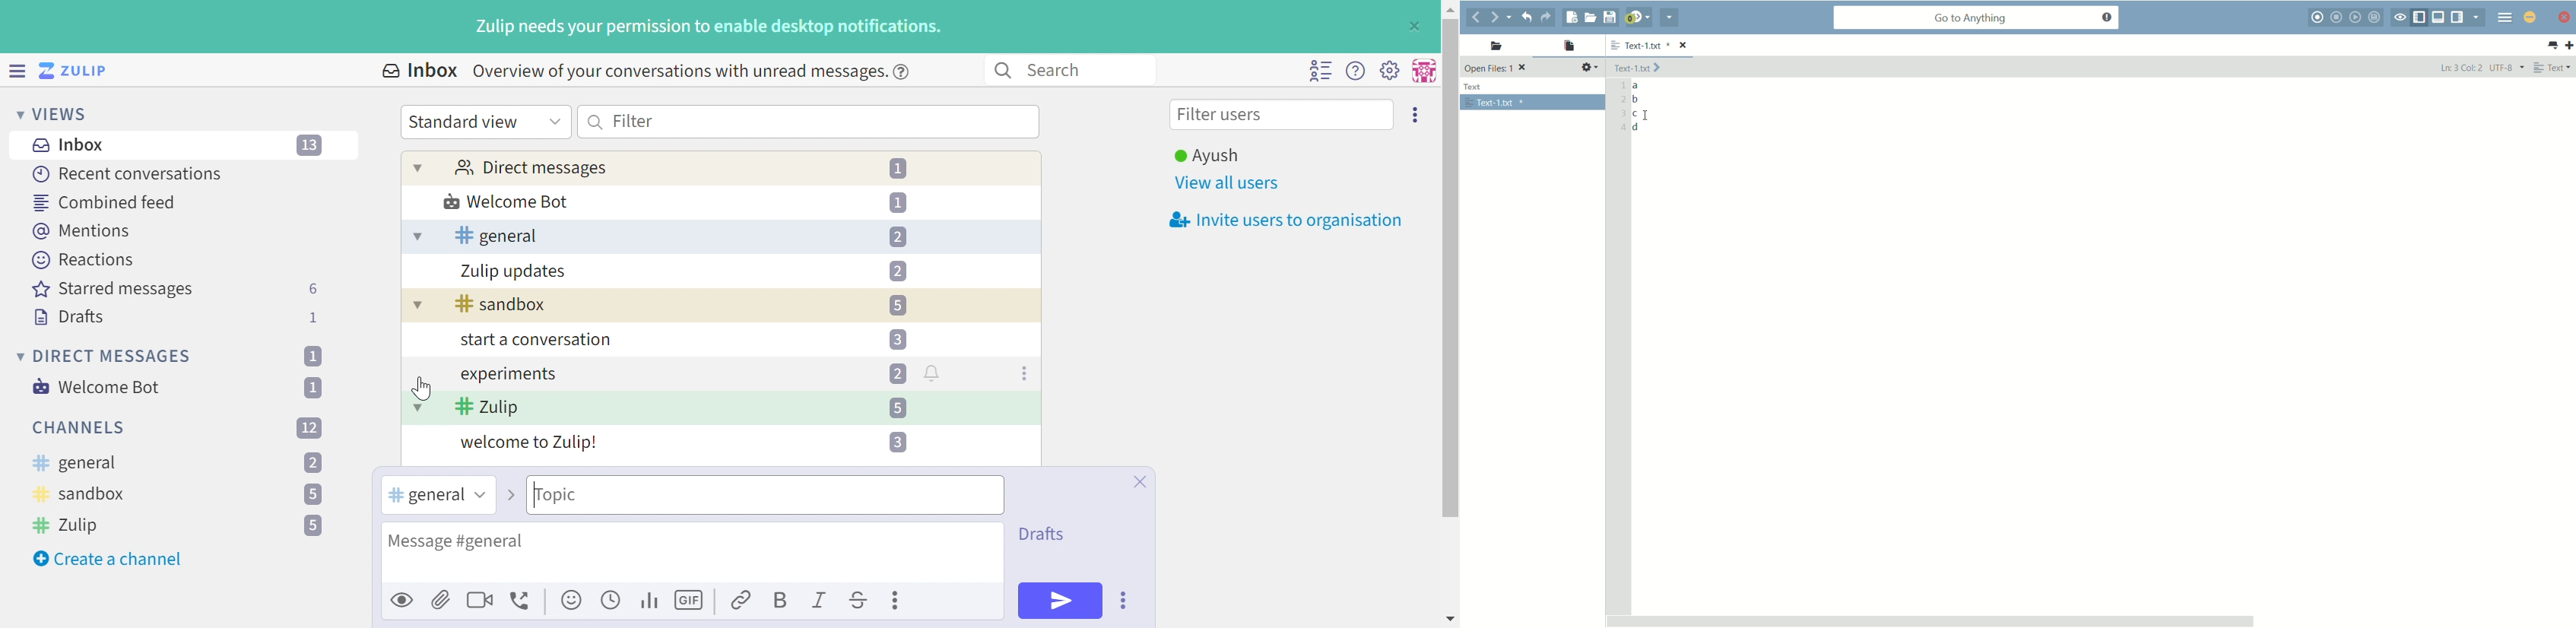 The height and width of the screenshot is (644, 2576). Describe the element at coordinates (555, 120) in the screenshot. I see `Drop Down` at that location.